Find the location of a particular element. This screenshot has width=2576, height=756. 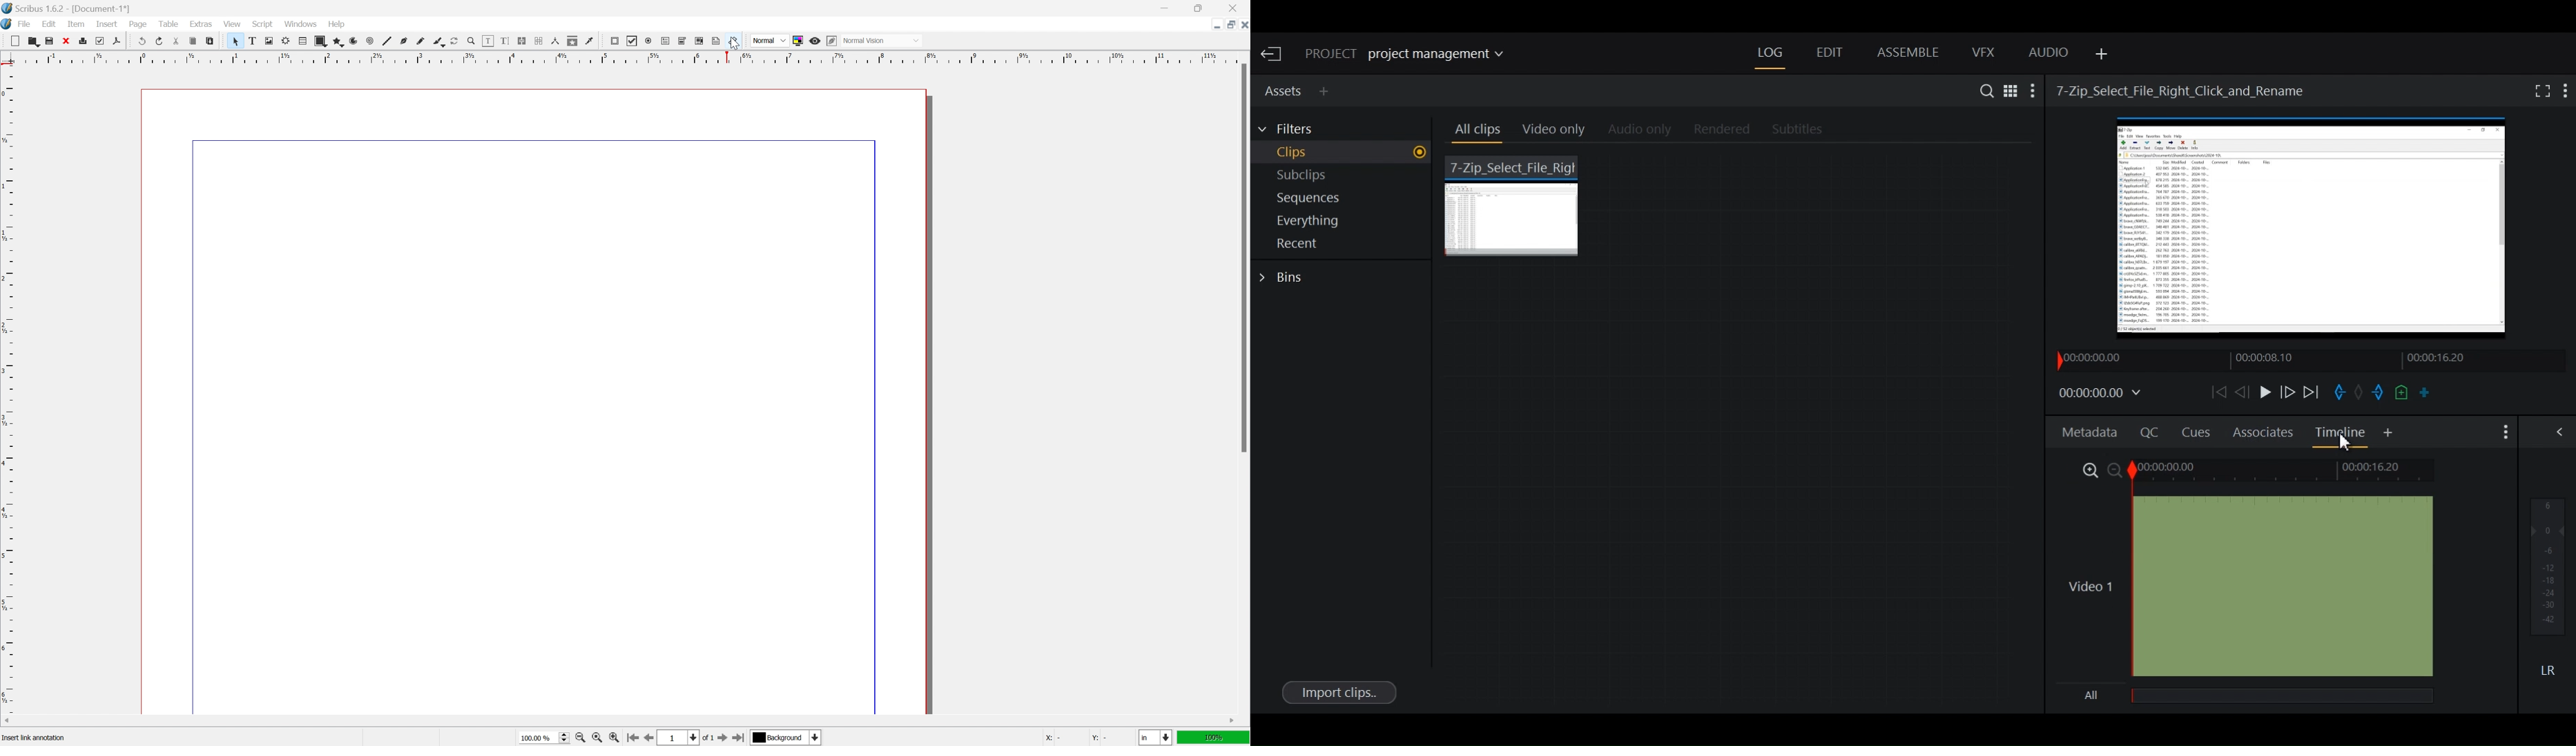

copy item properties is located at coordinates (573, 41).